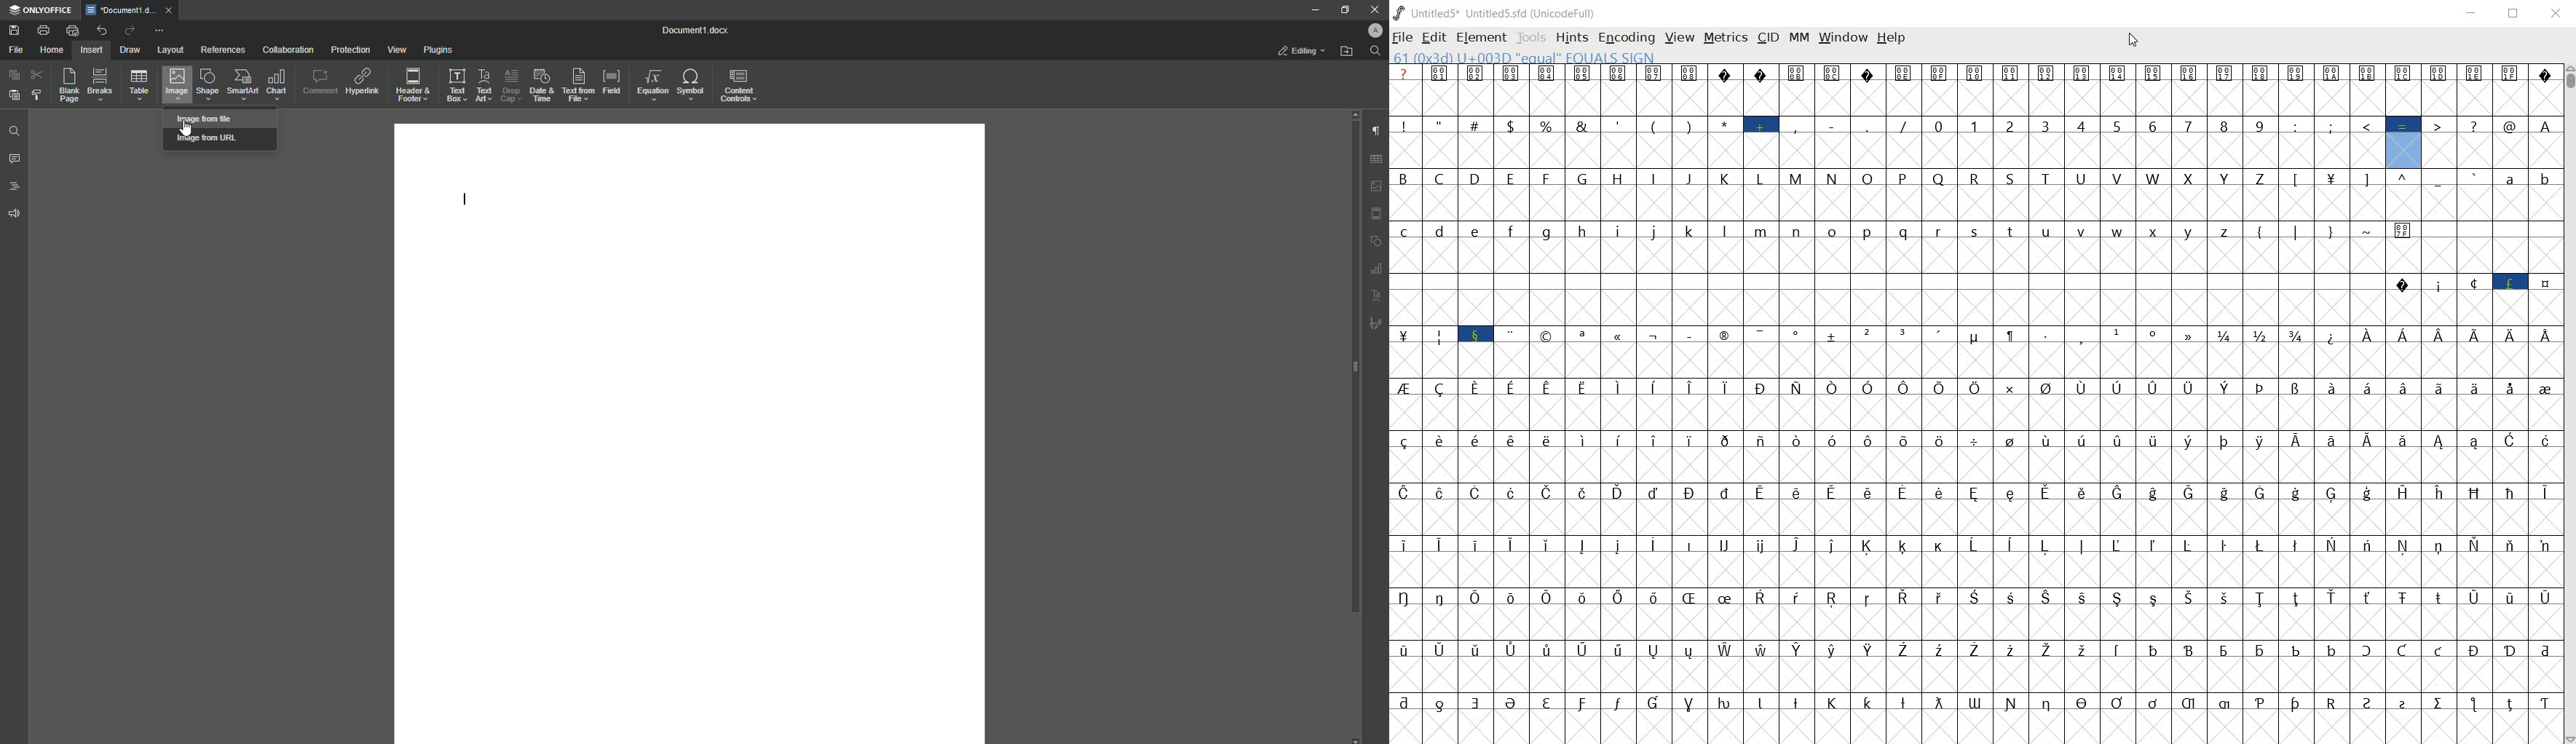  I want to click on File, so click(16, 51).